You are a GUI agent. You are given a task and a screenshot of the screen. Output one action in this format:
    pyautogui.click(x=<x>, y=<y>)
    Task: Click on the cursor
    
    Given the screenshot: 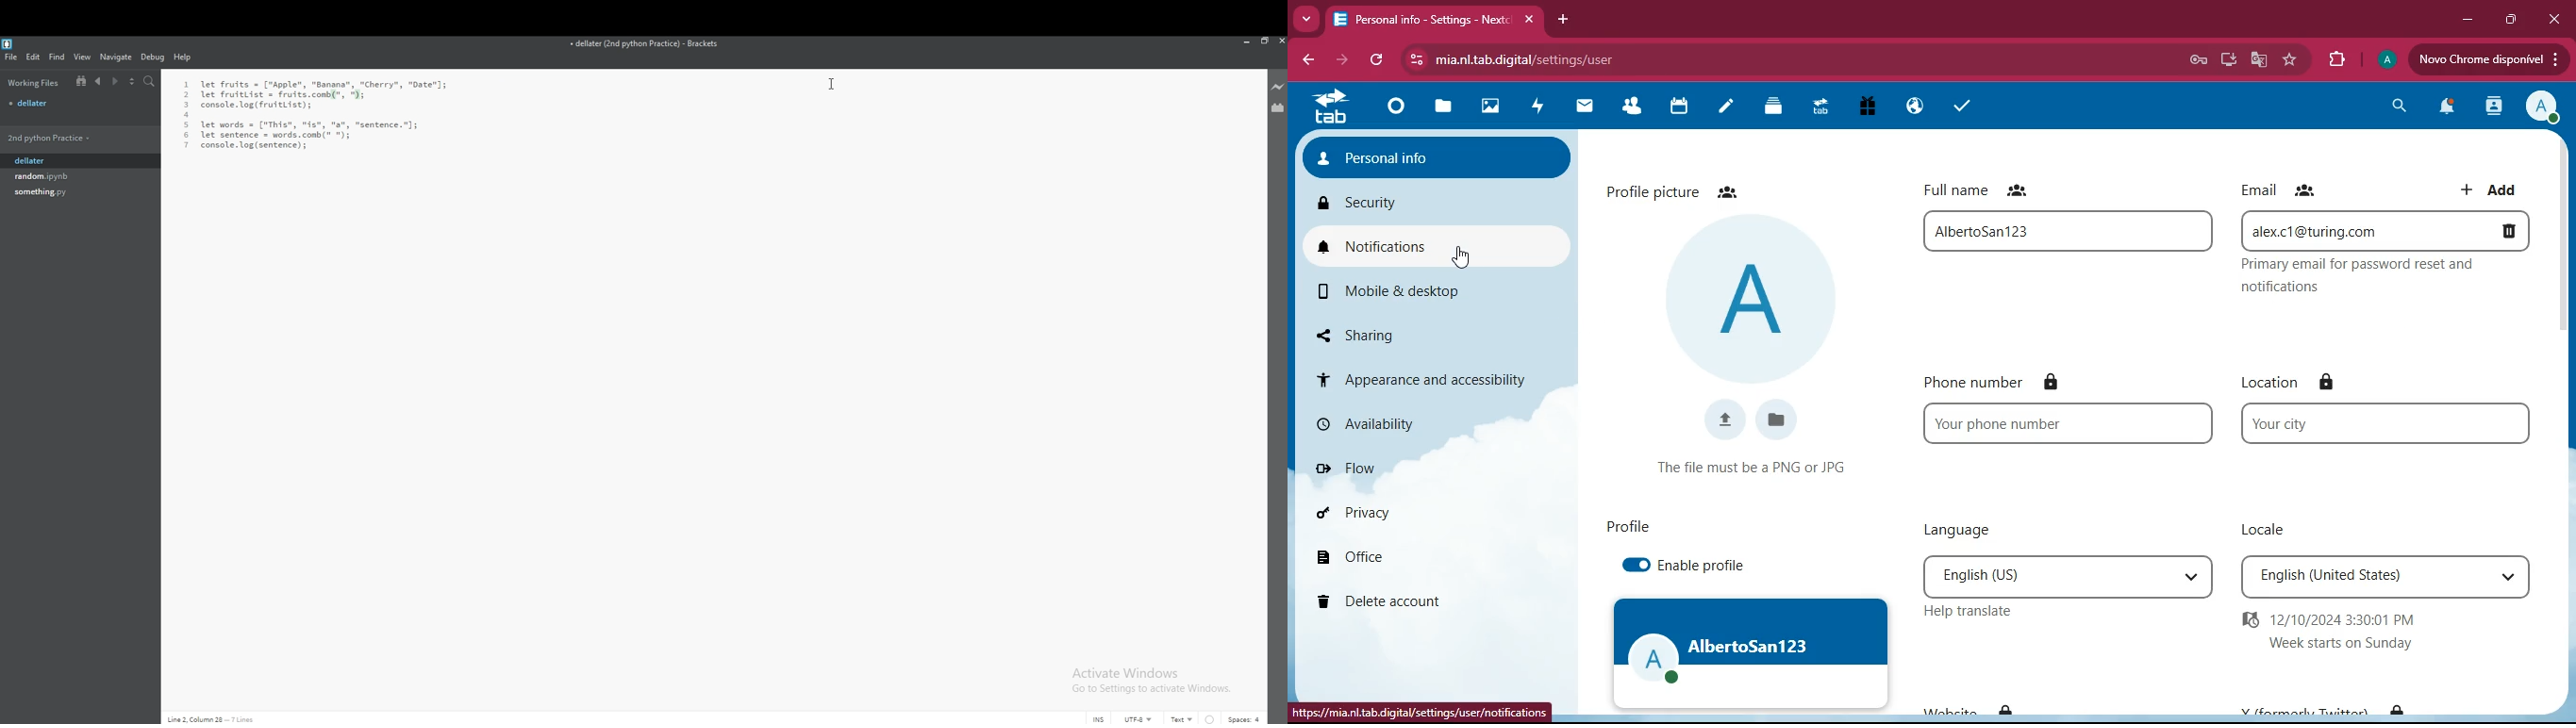 What is the action you would take?
    pyautogui.click(x=834, y=86)
    